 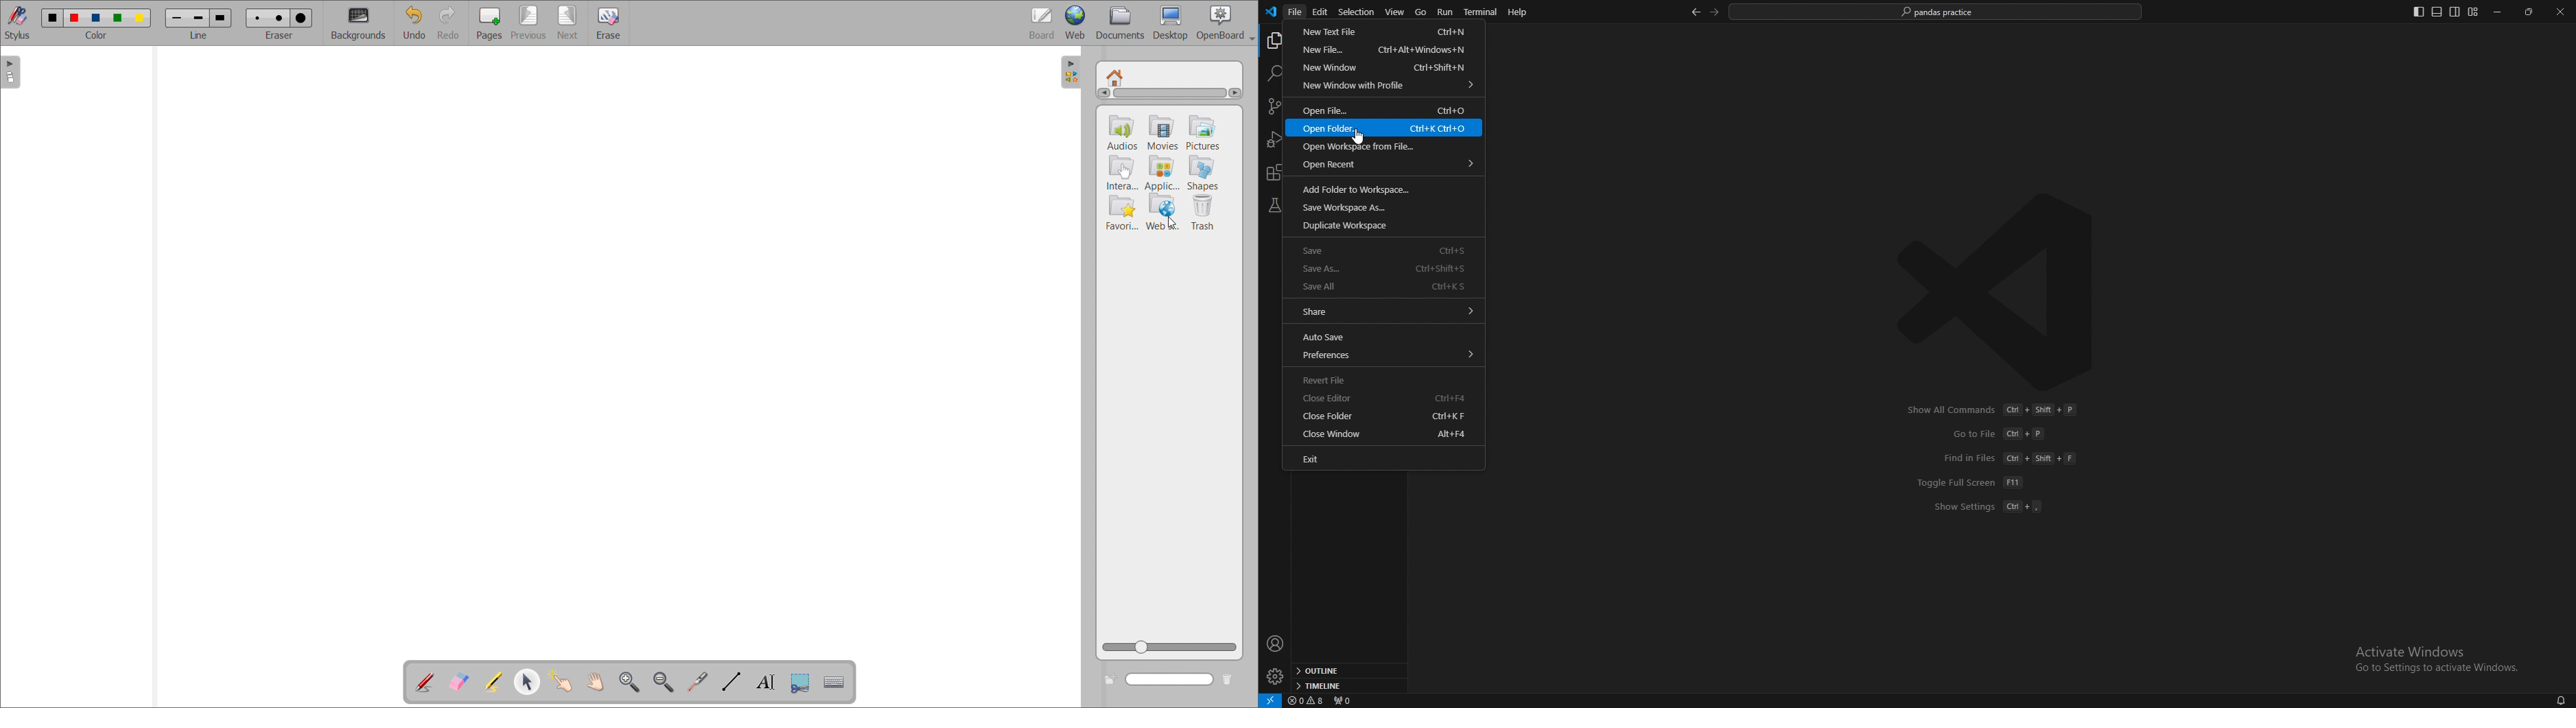 What do you see at coordinates (1163, 132) in the screenshot?
I see `movies` at bounding box center [1163, 132].